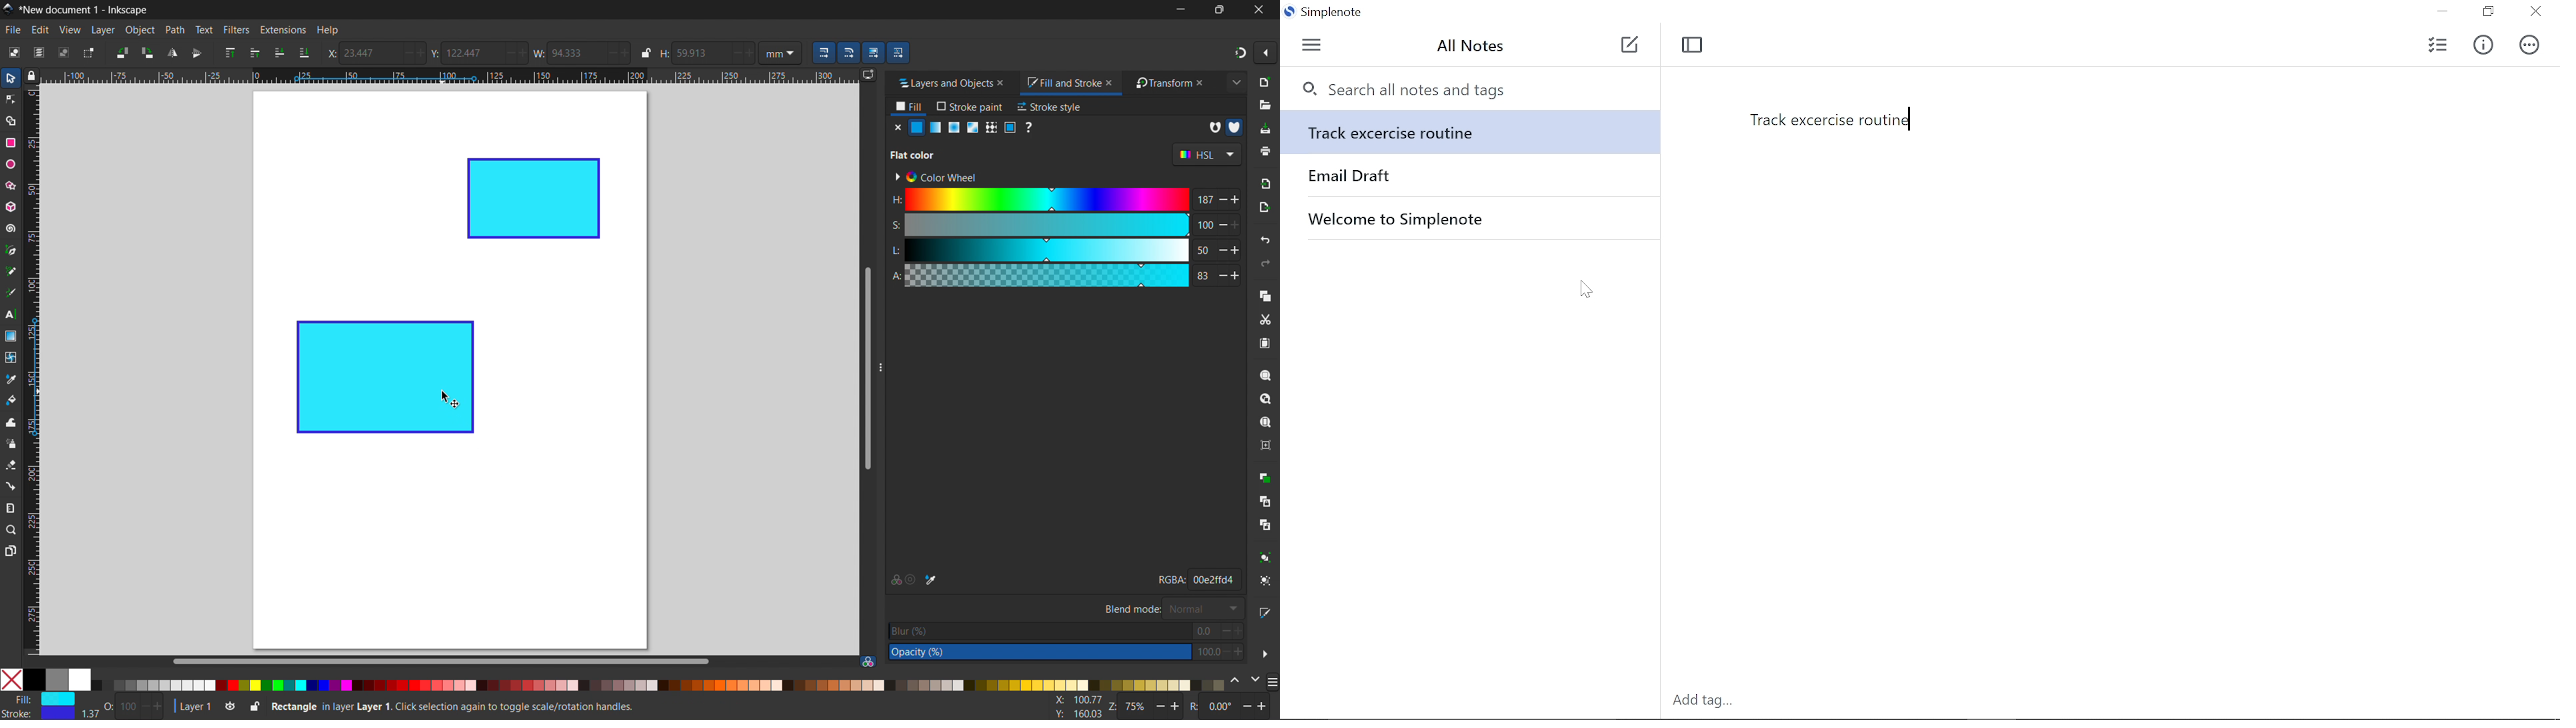 This screenshot has width=2576, height=728. I want to click on fill is solid unless a subpath is counterdirectional, so click(1235, 127).